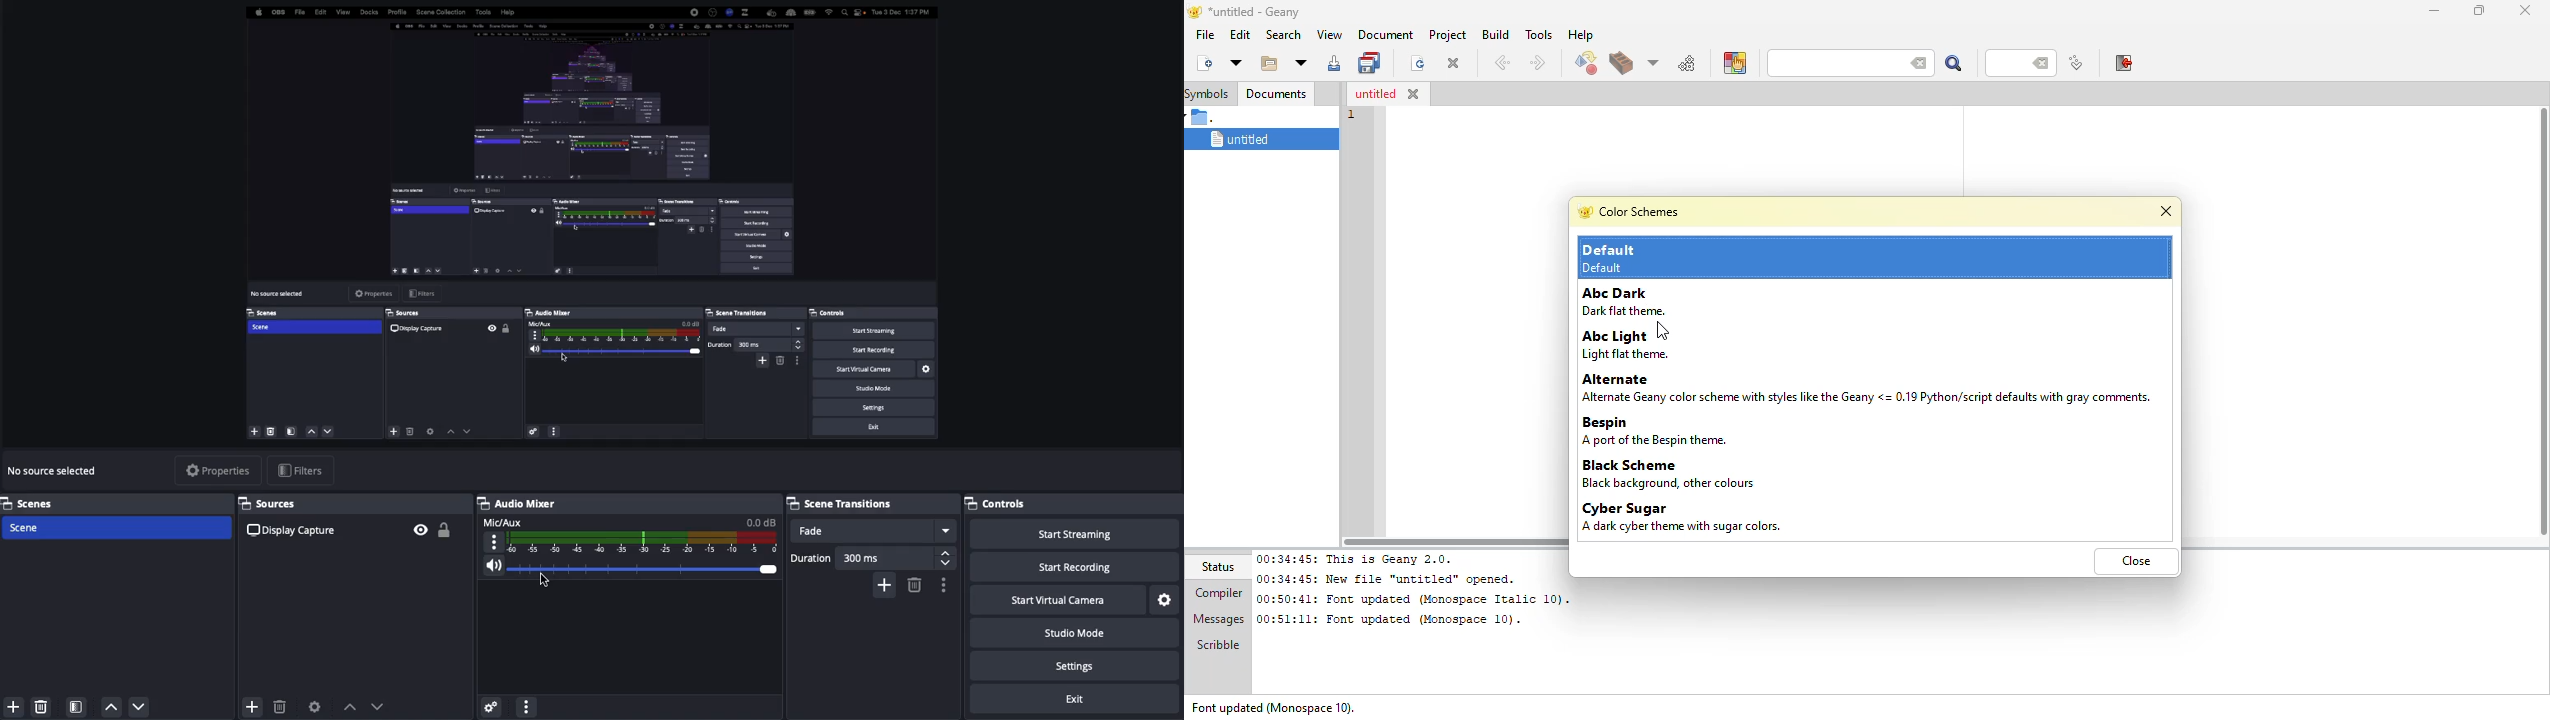  Describe the element at coordinates (874, 531) in the screenshot. I see `Fade` at that location.